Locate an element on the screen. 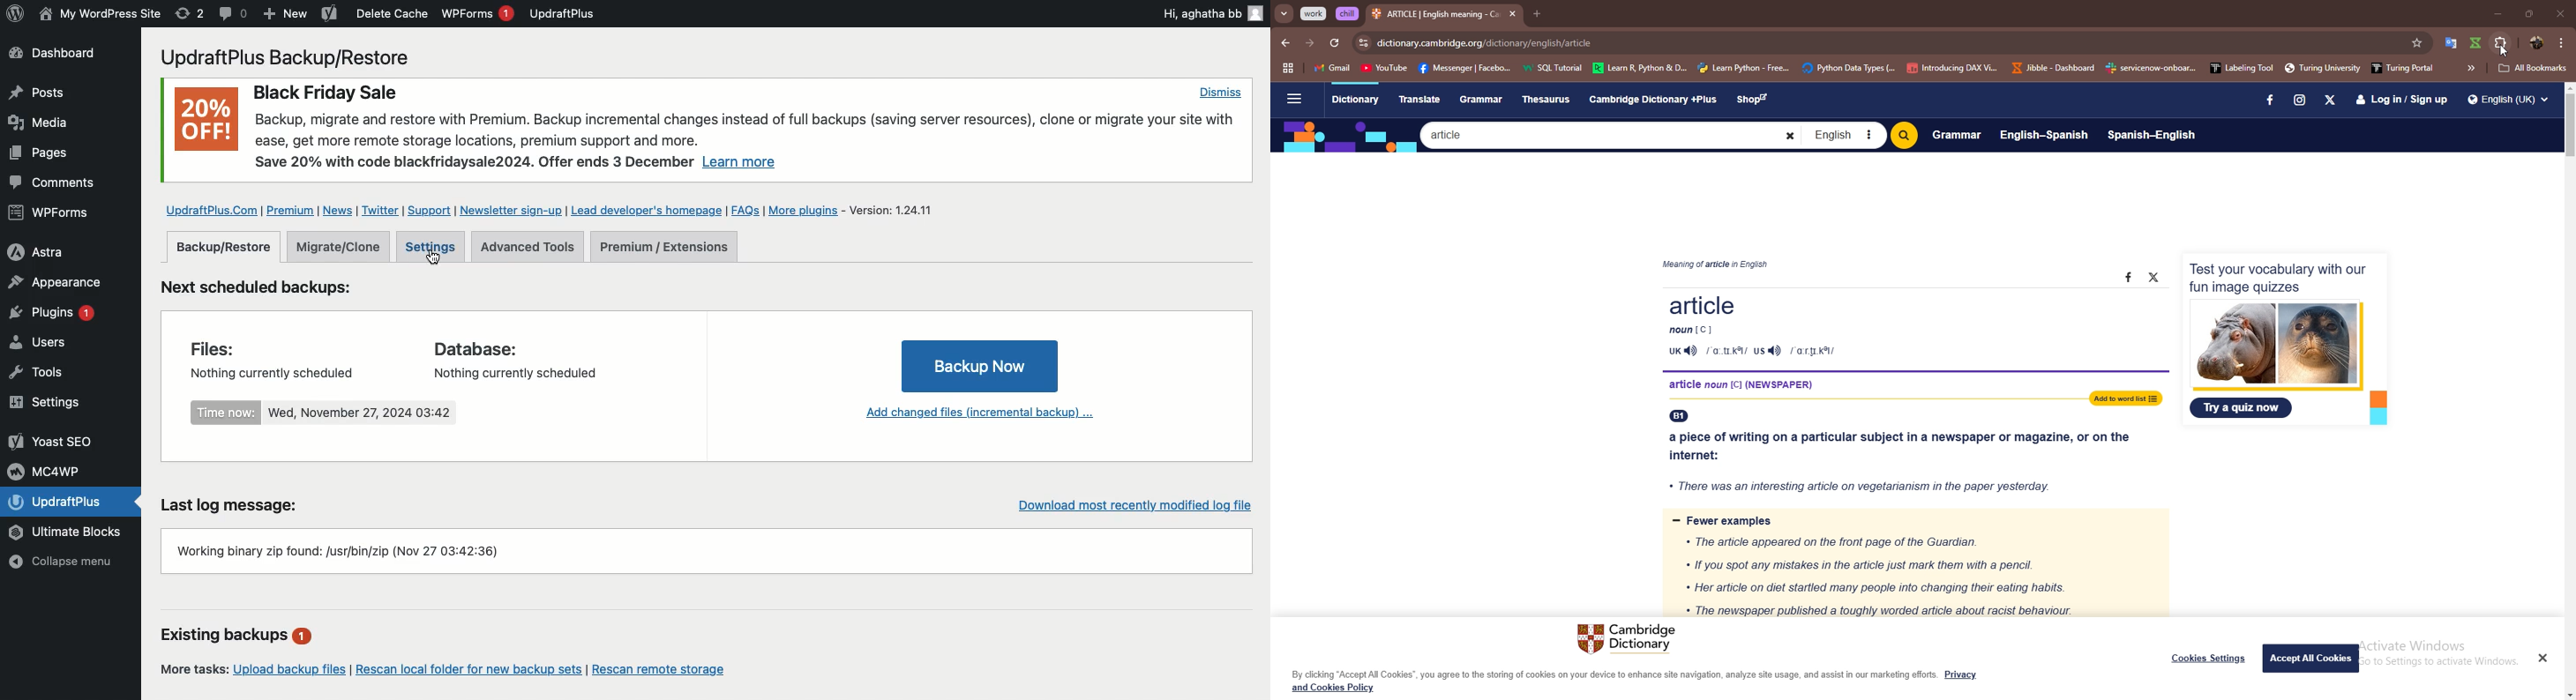 This screenshot has height=700, width=2576. a piece of writing on a particular subject in a newspaper or magazine, or on the
internet:
« There was an interesting article on vegetarianism in the paper yesterday. is located at coordinates (1905, 457).